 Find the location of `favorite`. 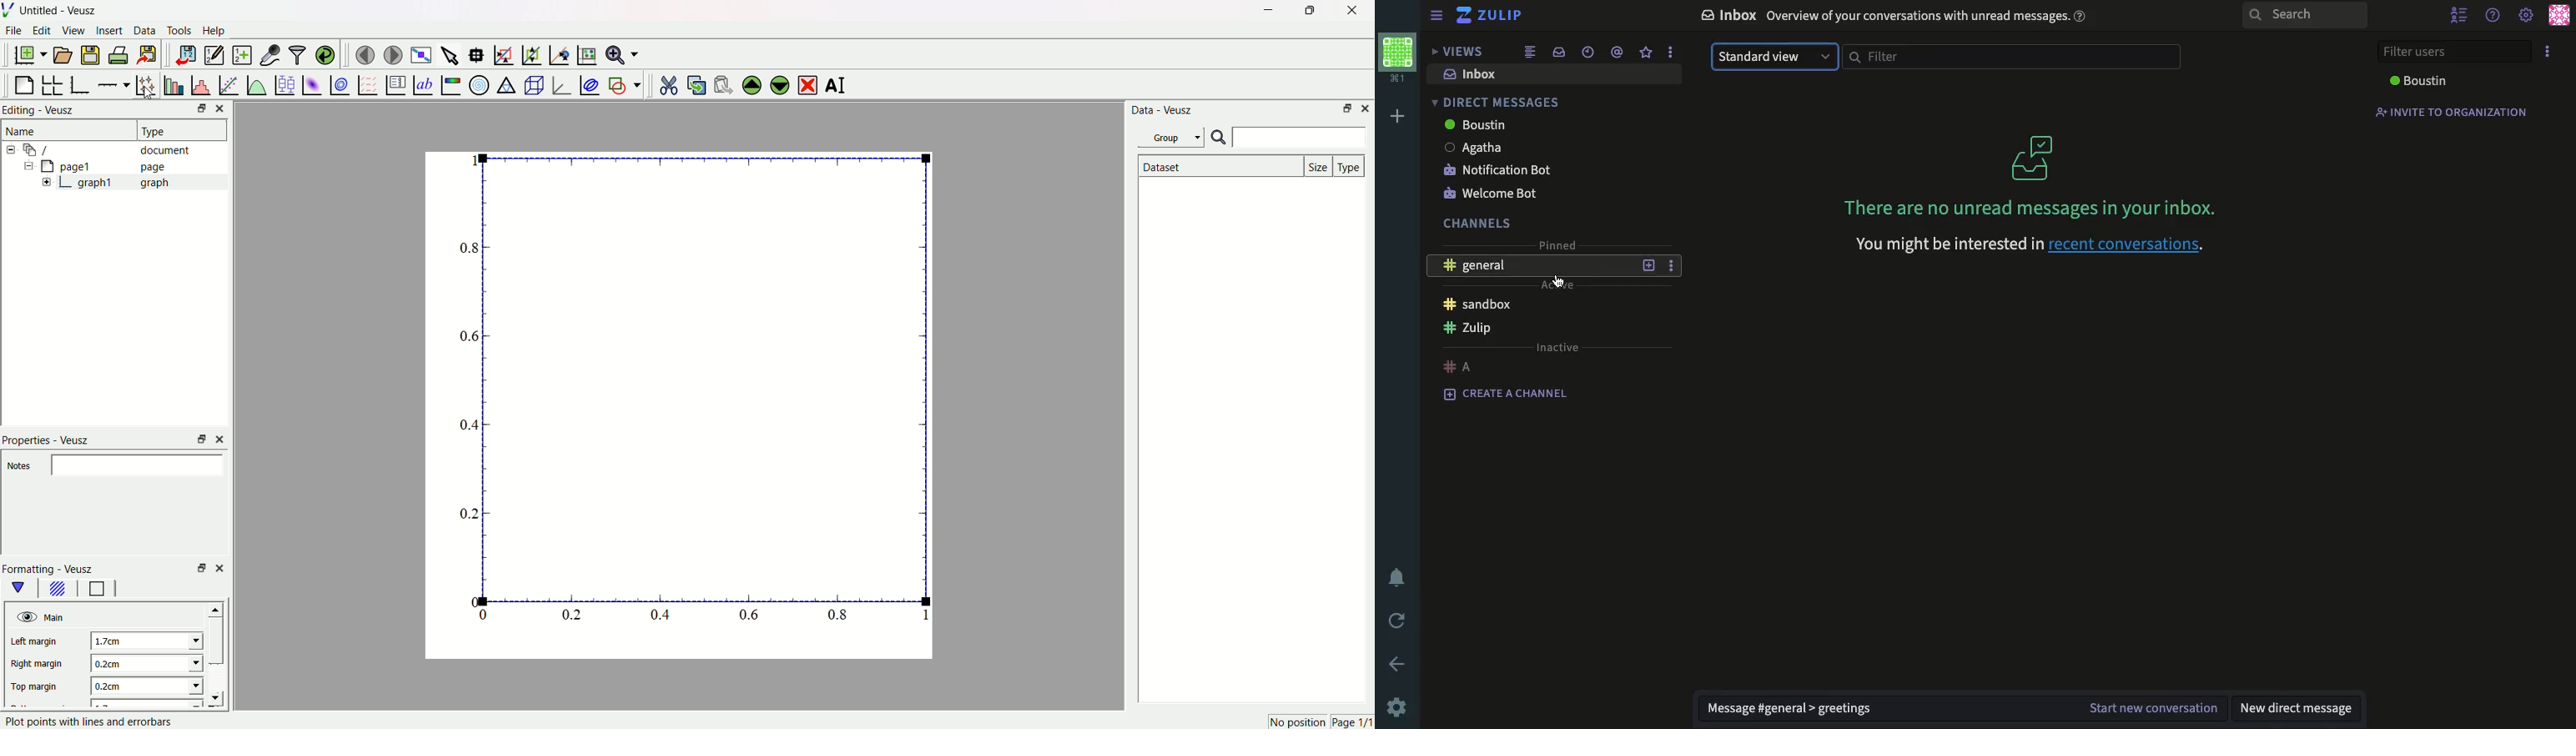

favorite is located at coordinates (1647, 53).